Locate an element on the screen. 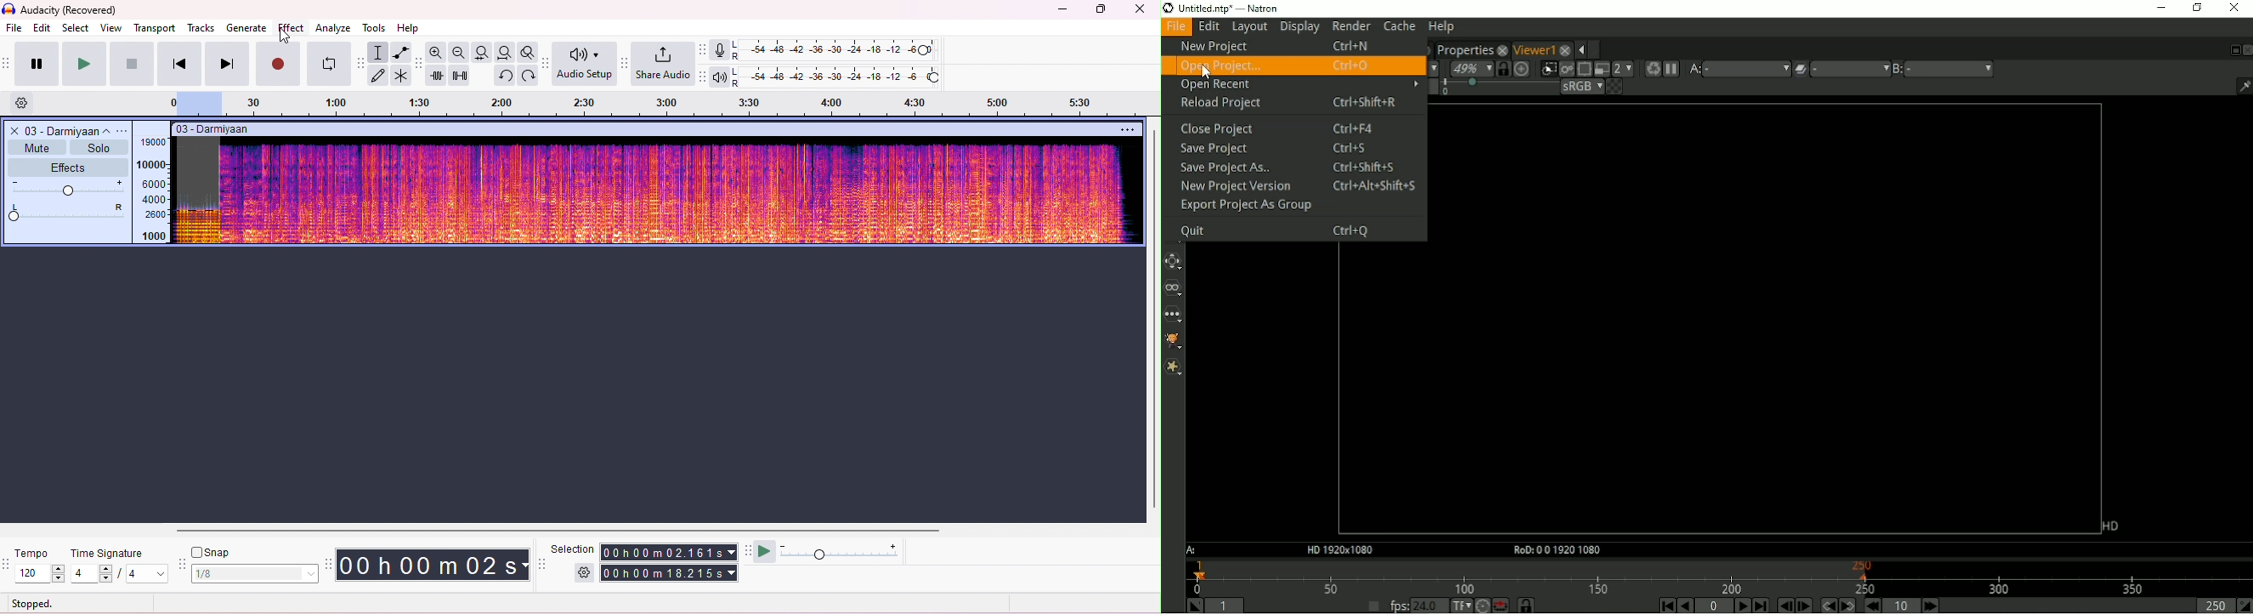 The height and width of the screenshot is (616, 2268). title is located at coordinates (62, 10).